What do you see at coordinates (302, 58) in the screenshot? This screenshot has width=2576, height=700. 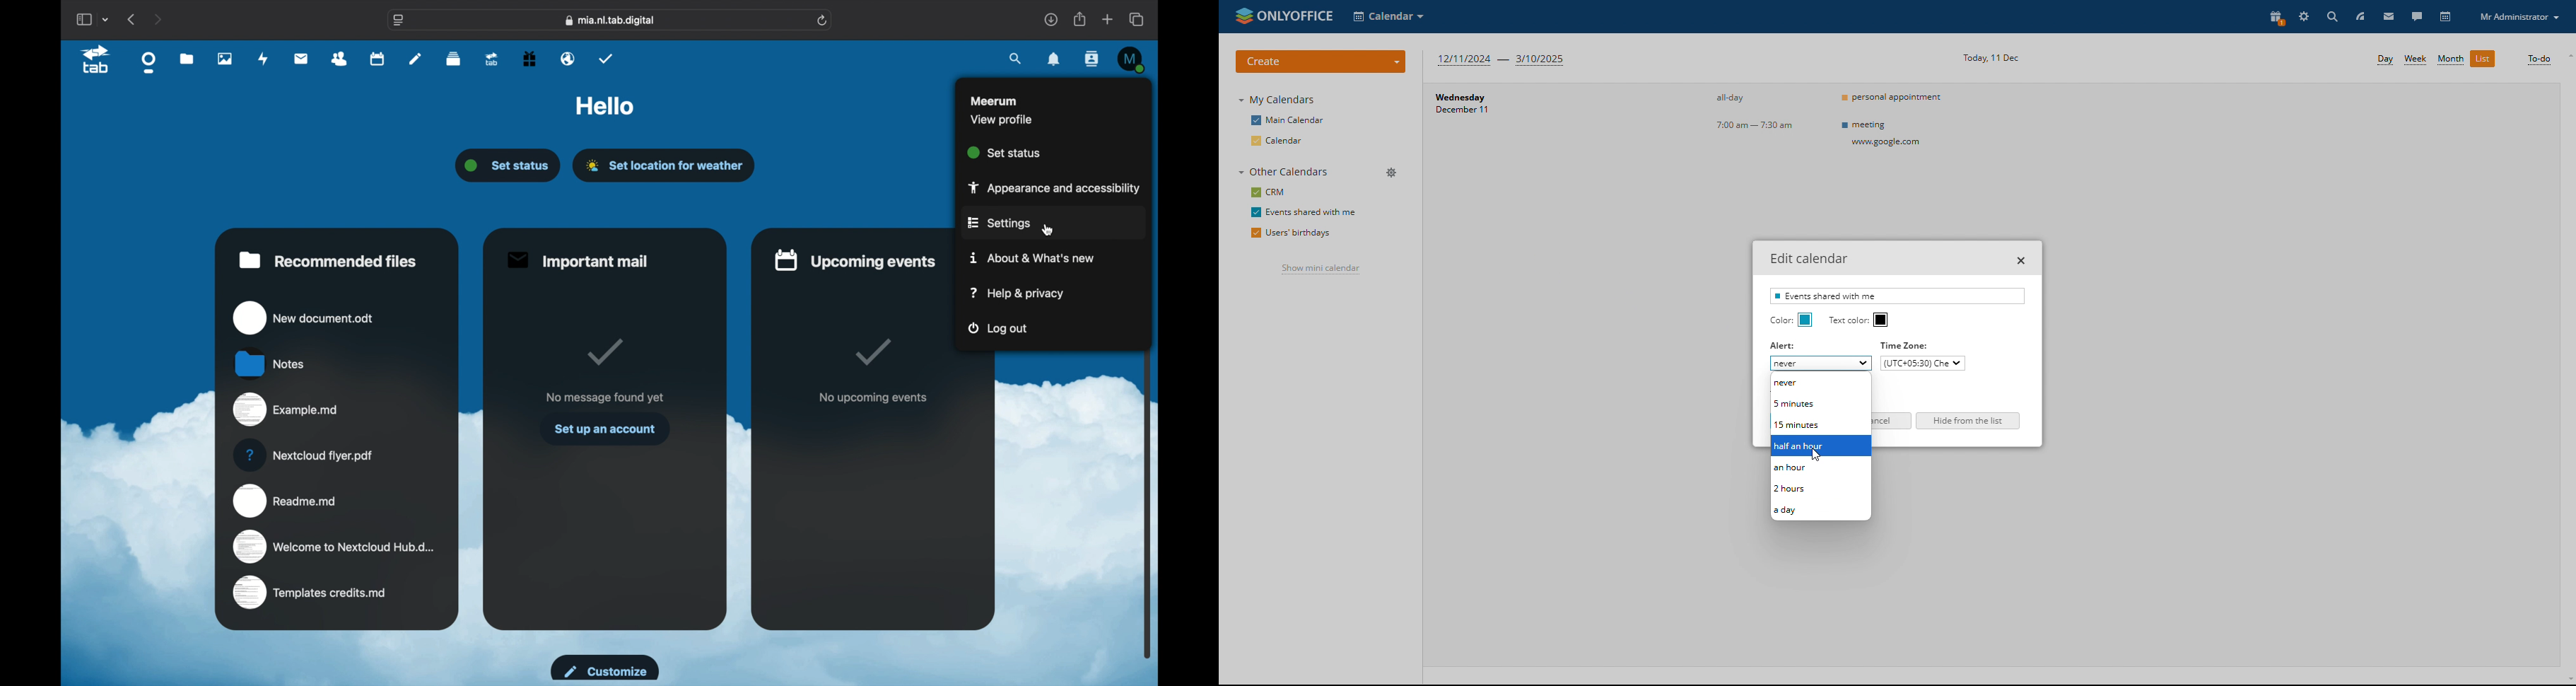 I see `mail` at bounding box center [302, 58].